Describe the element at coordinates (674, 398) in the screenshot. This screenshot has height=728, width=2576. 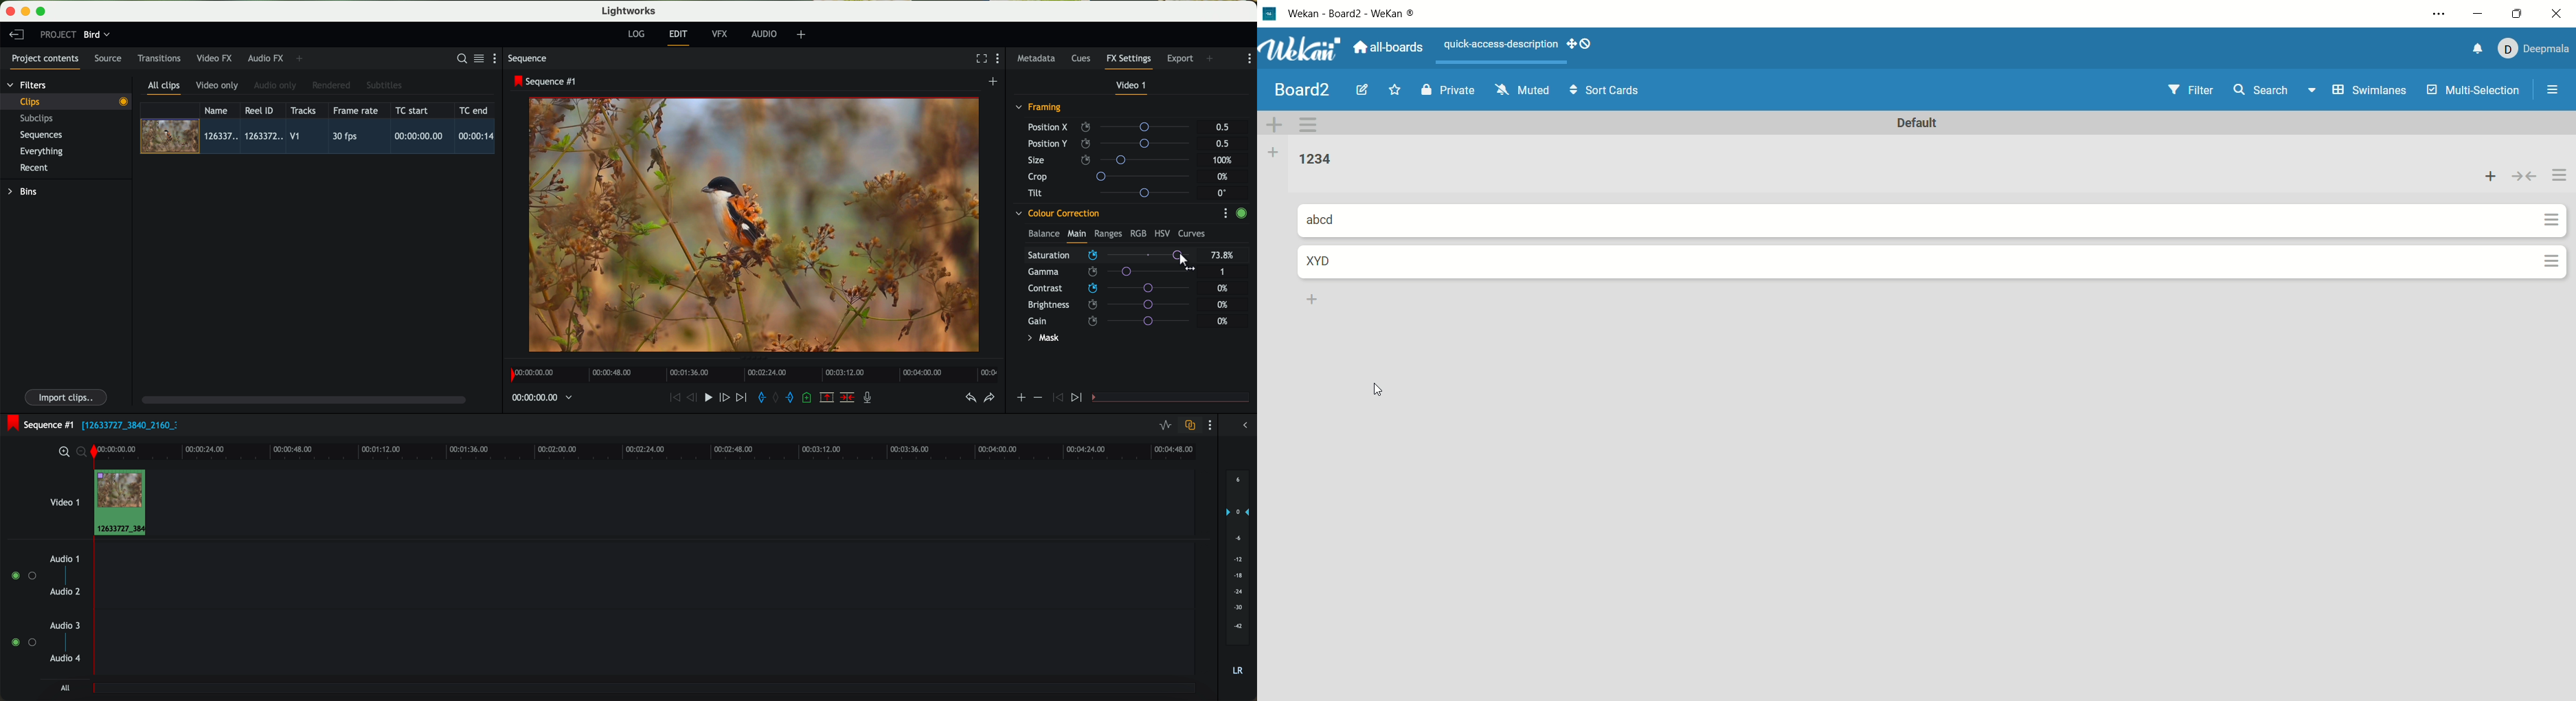
I see `rewind` at that location.